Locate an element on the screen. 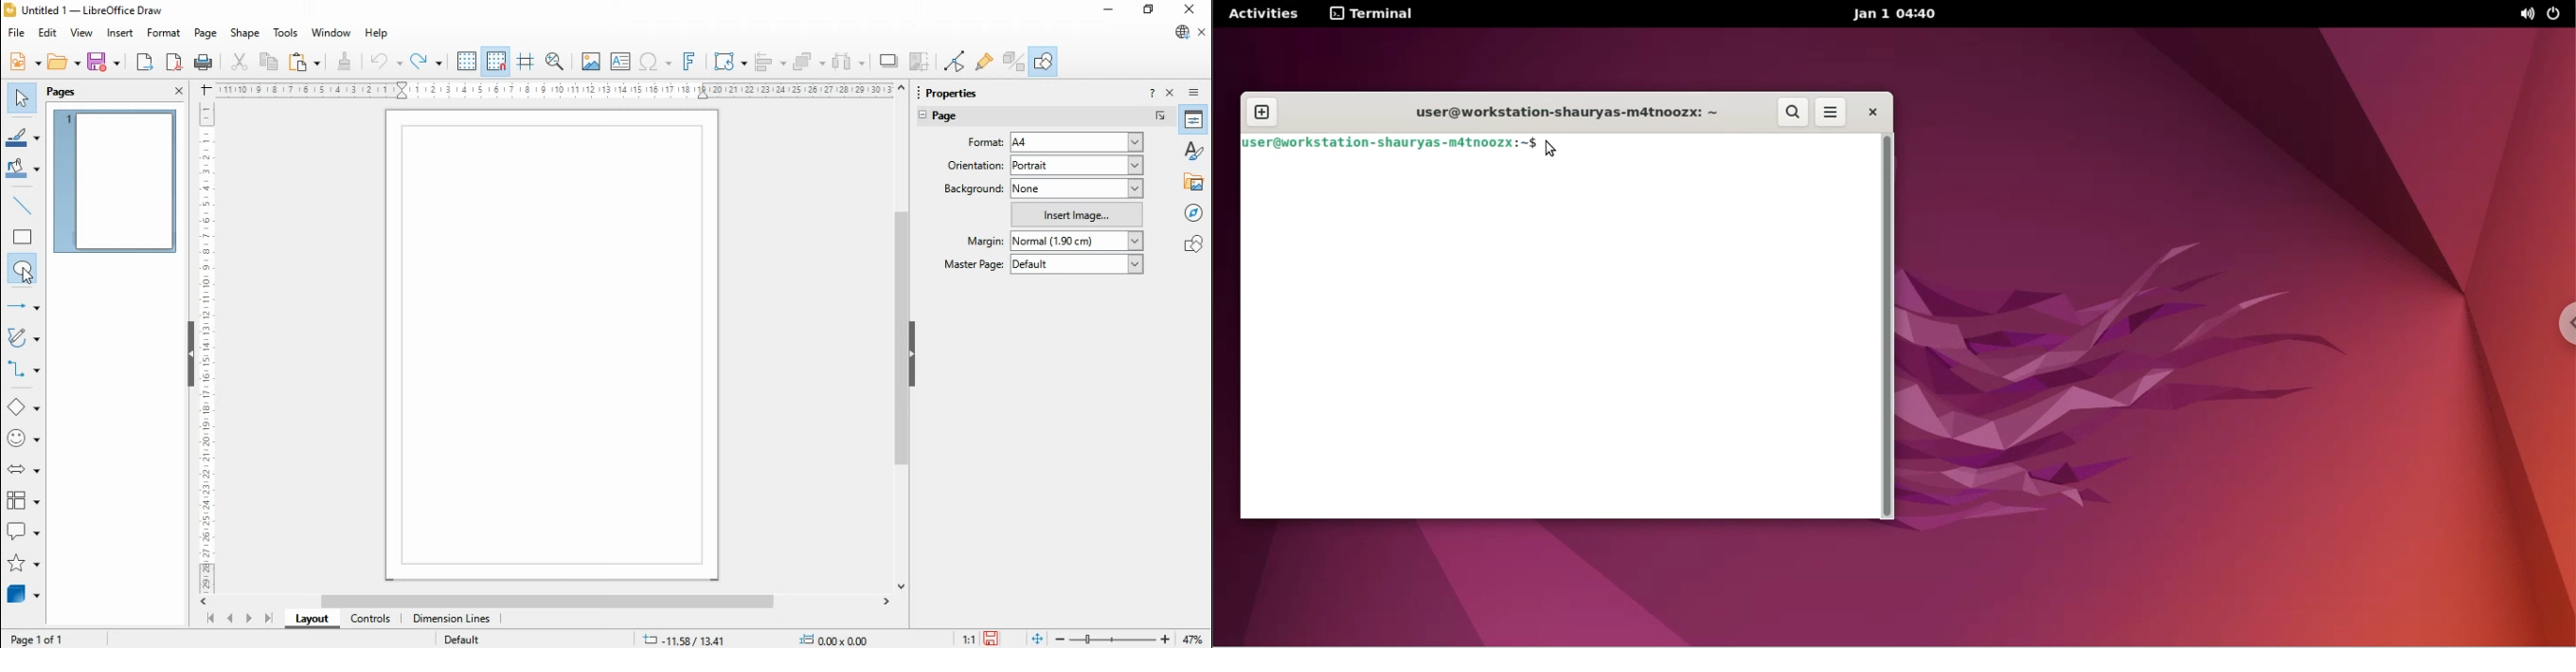 Image resolution: width=2576 pixels, height=672 pixels. export is located at coordinates (144, 62).